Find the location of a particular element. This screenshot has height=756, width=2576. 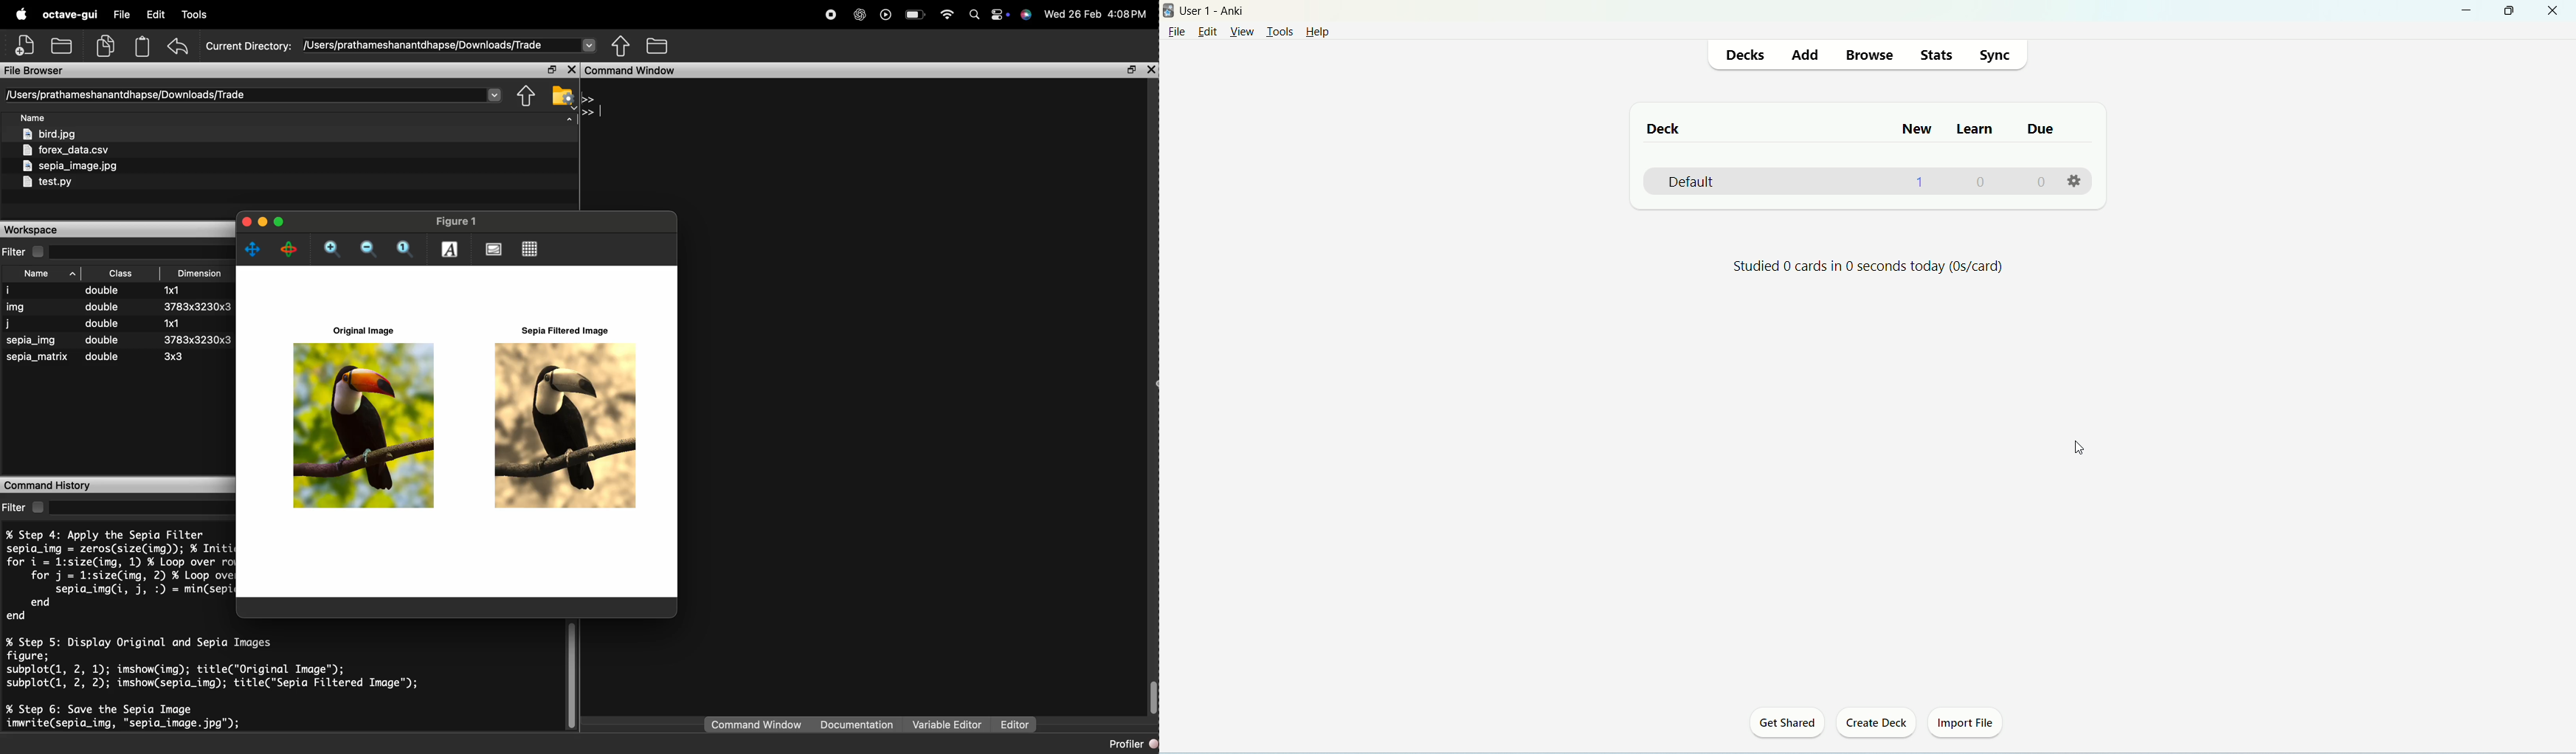

due is located at coordinates (2044, 132).